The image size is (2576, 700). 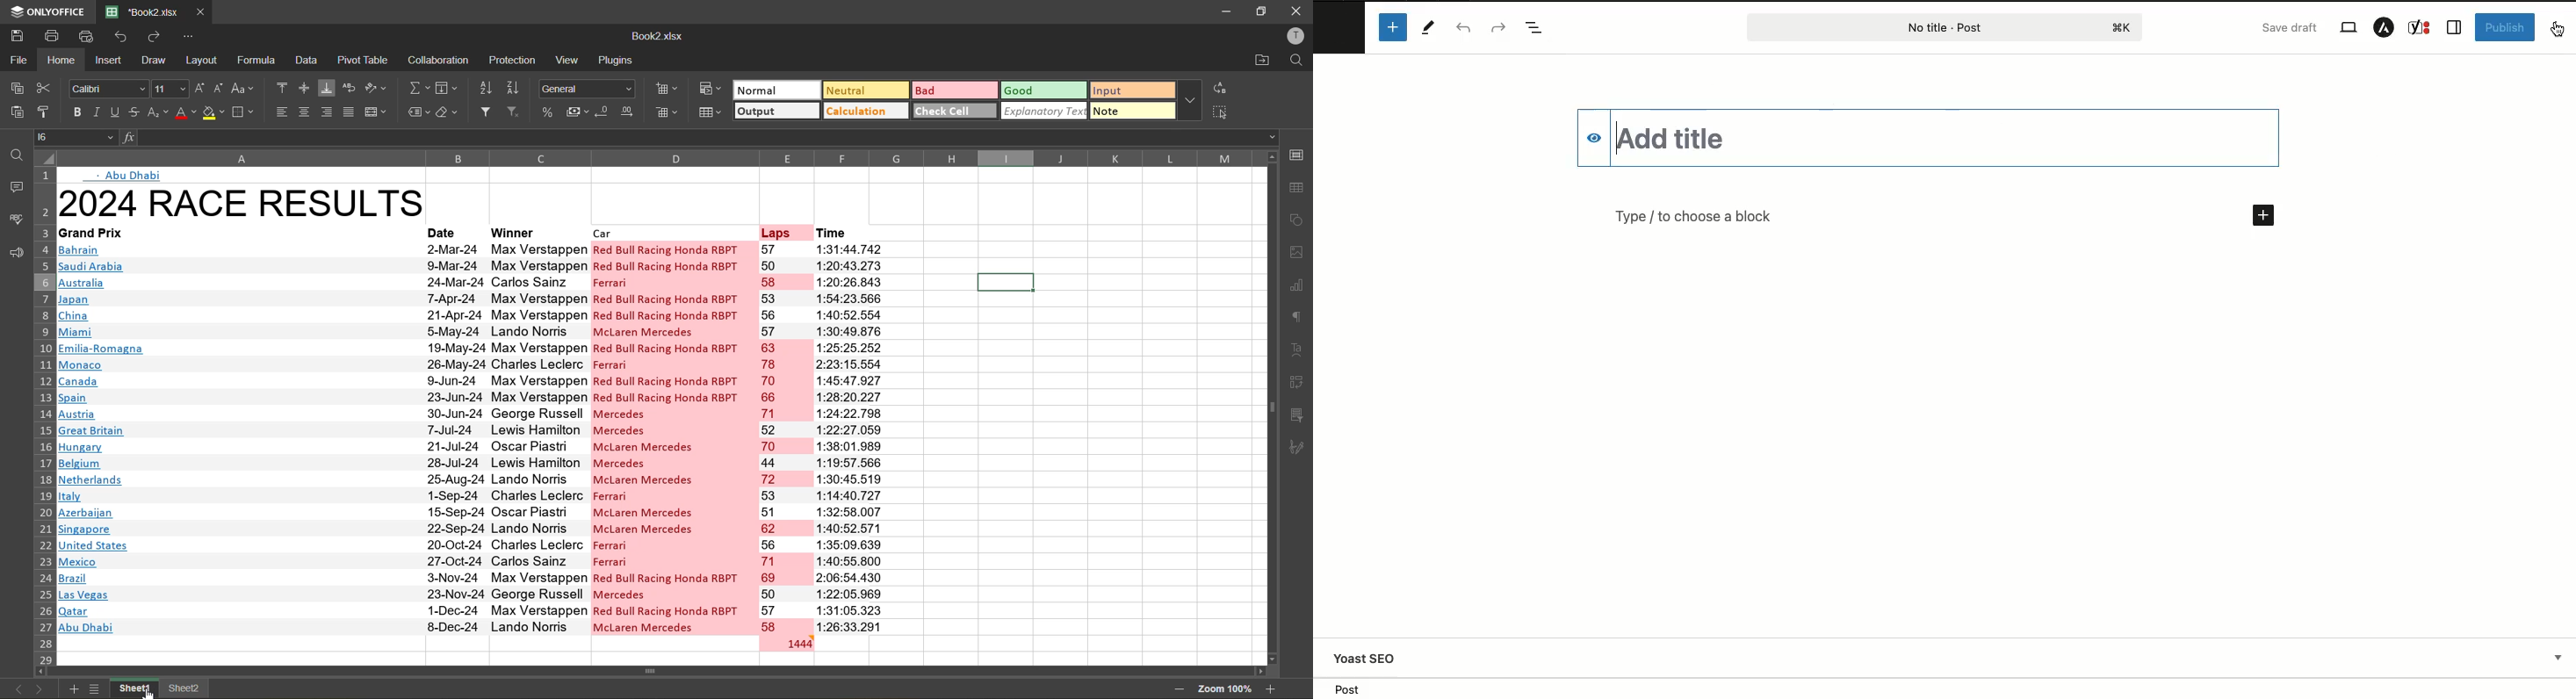 I want to click on summation, so click(x=420, y=87).